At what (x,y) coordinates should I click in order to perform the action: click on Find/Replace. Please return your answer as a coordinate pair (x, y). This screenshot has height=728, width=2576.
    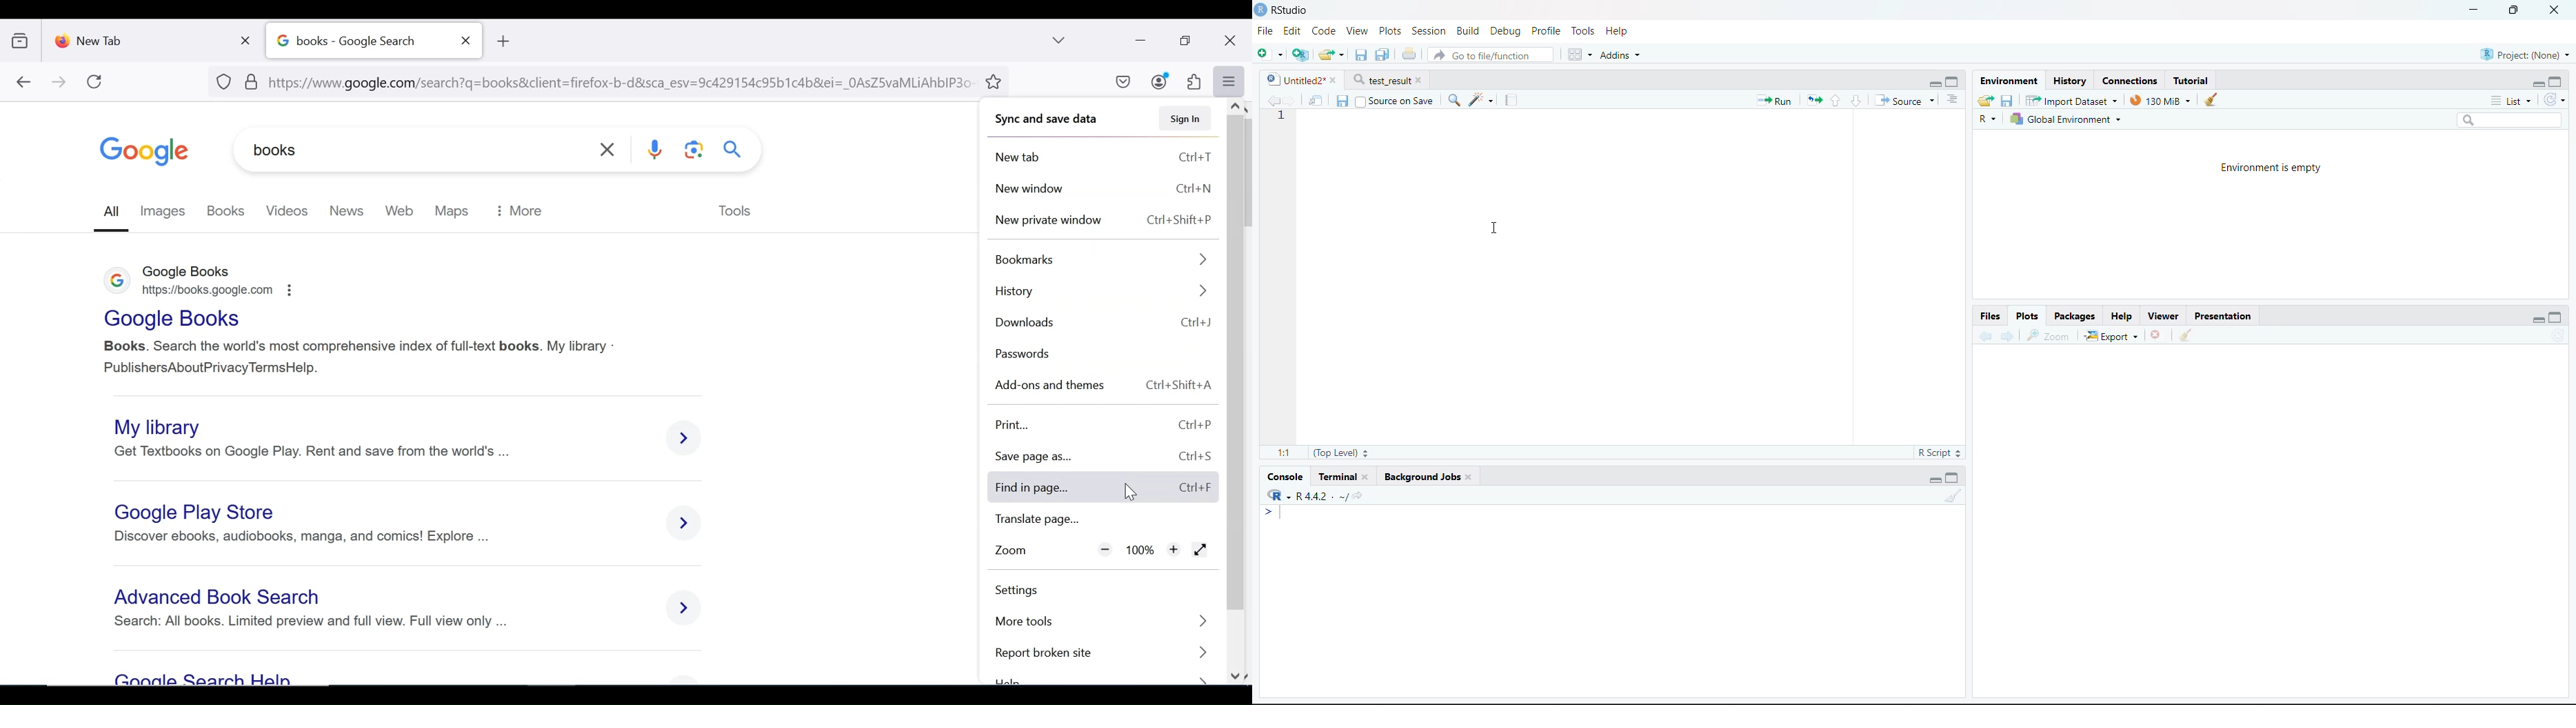
    Looking at the image, I should click on (1456, 97).